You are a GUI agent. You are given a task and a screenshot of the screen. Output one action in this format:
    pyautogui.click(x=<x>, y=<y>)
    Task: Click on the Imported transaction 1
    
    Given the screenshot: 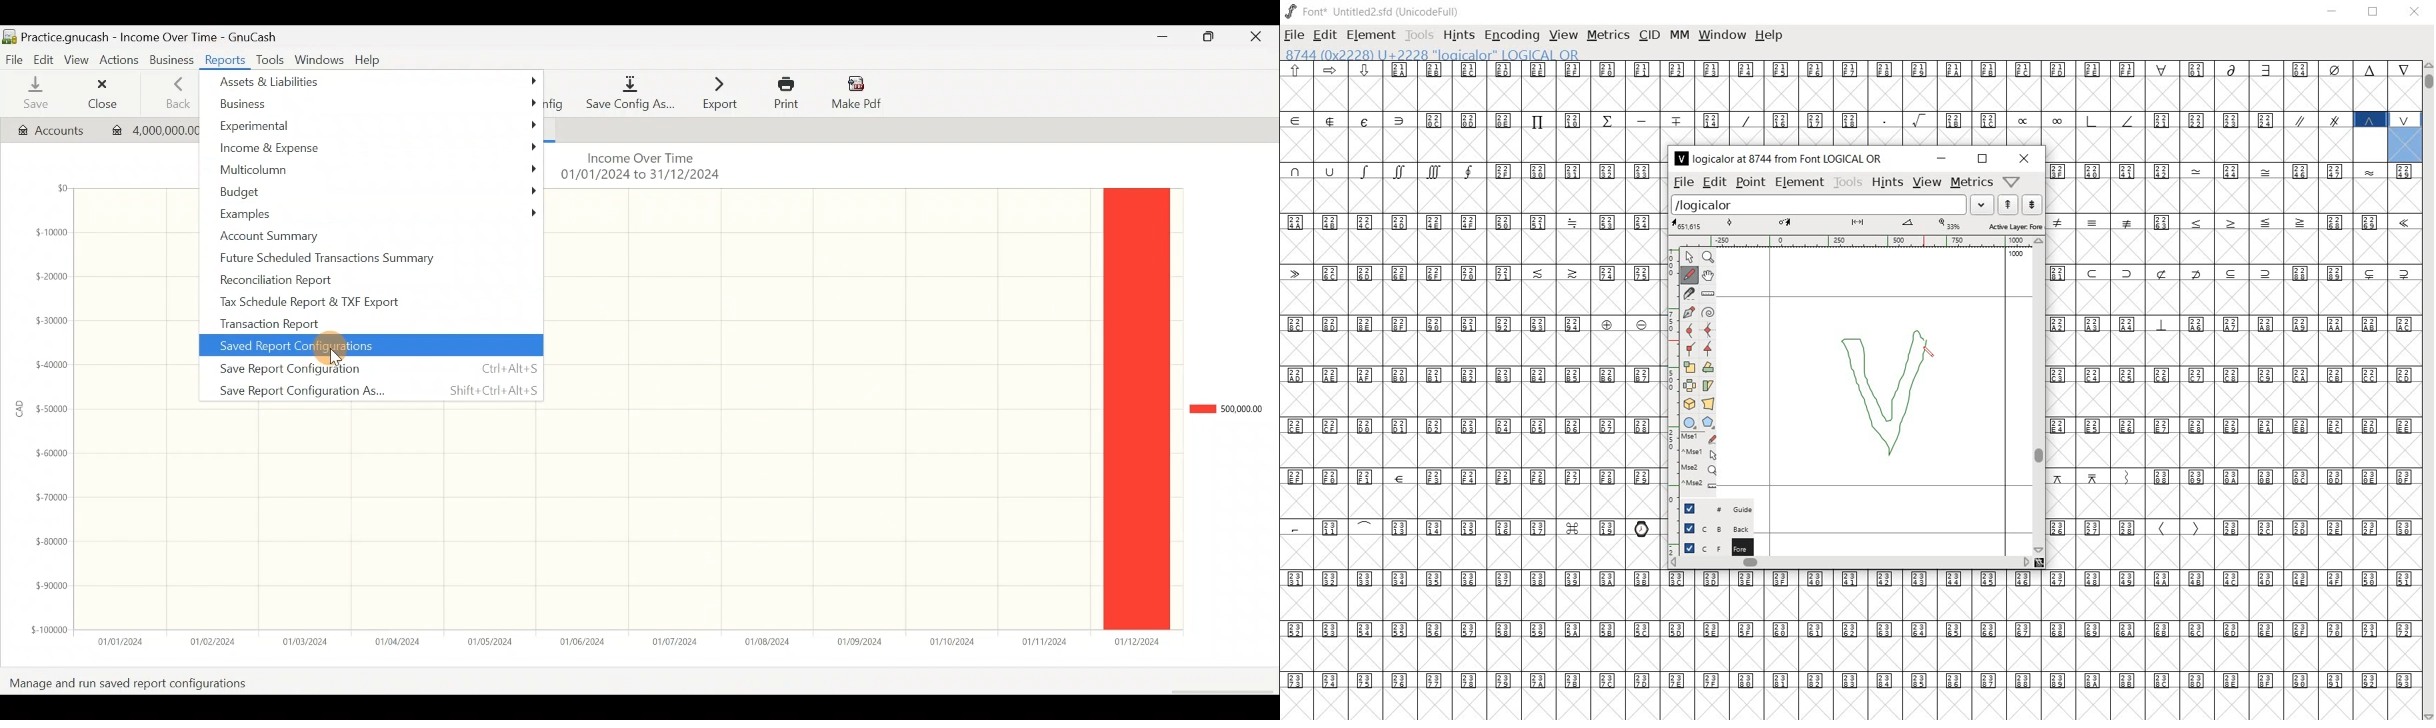 What is the action you would take?
    pyautogui.click(x=154, y=133)
    